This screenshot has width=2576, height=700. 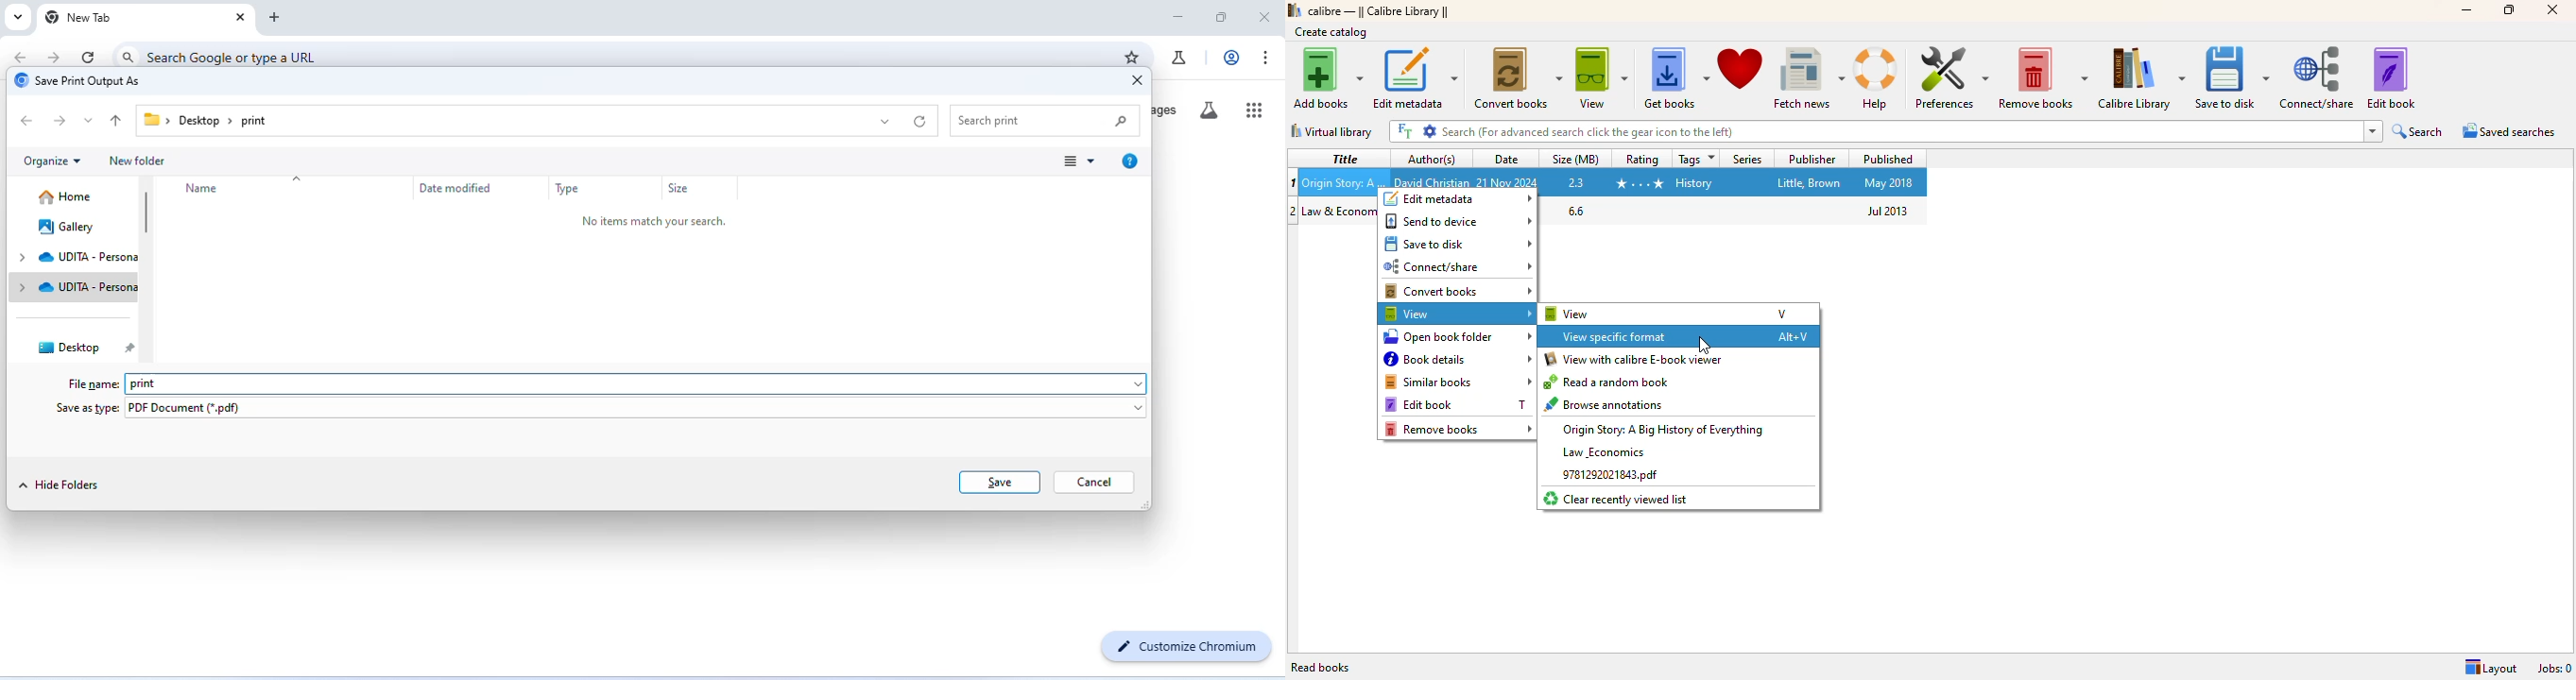 I want to click on FT, so click(x=1404, y=131).